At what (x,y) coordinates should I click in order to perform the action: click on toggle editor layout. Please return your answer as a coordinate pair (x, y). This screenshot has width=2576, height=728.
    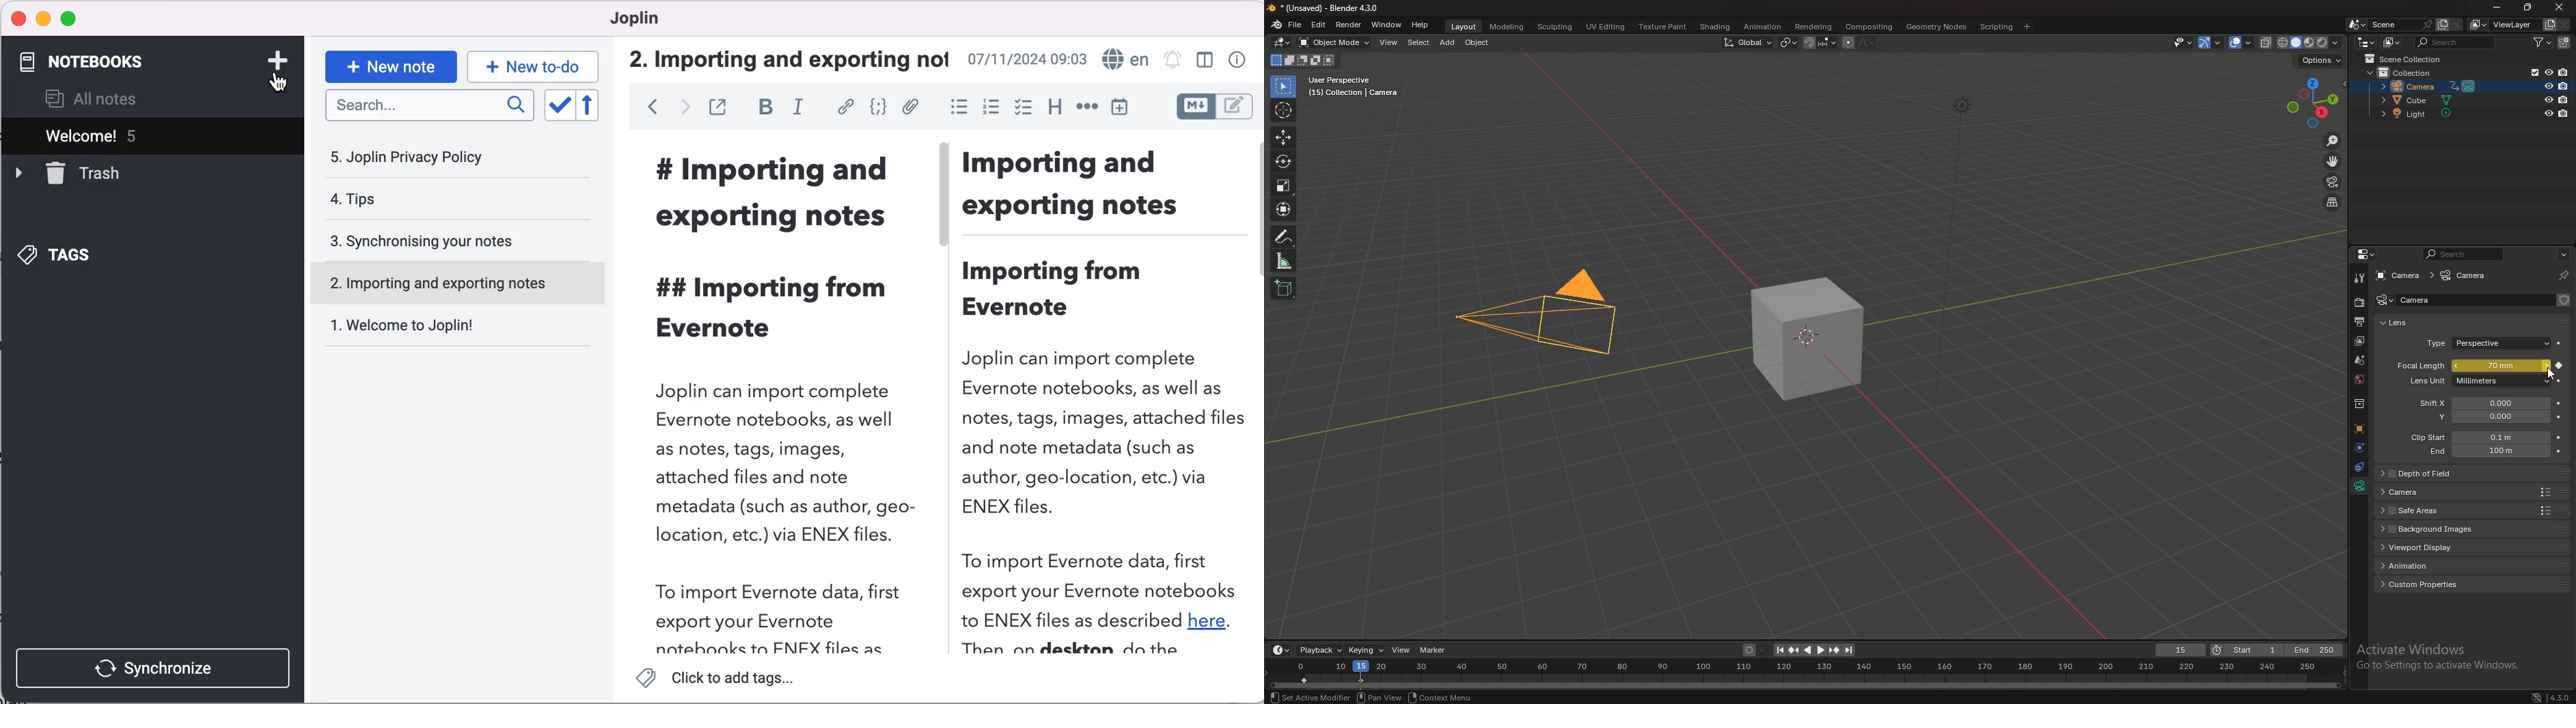
    Looking at the image, I should click on (1208, 61).